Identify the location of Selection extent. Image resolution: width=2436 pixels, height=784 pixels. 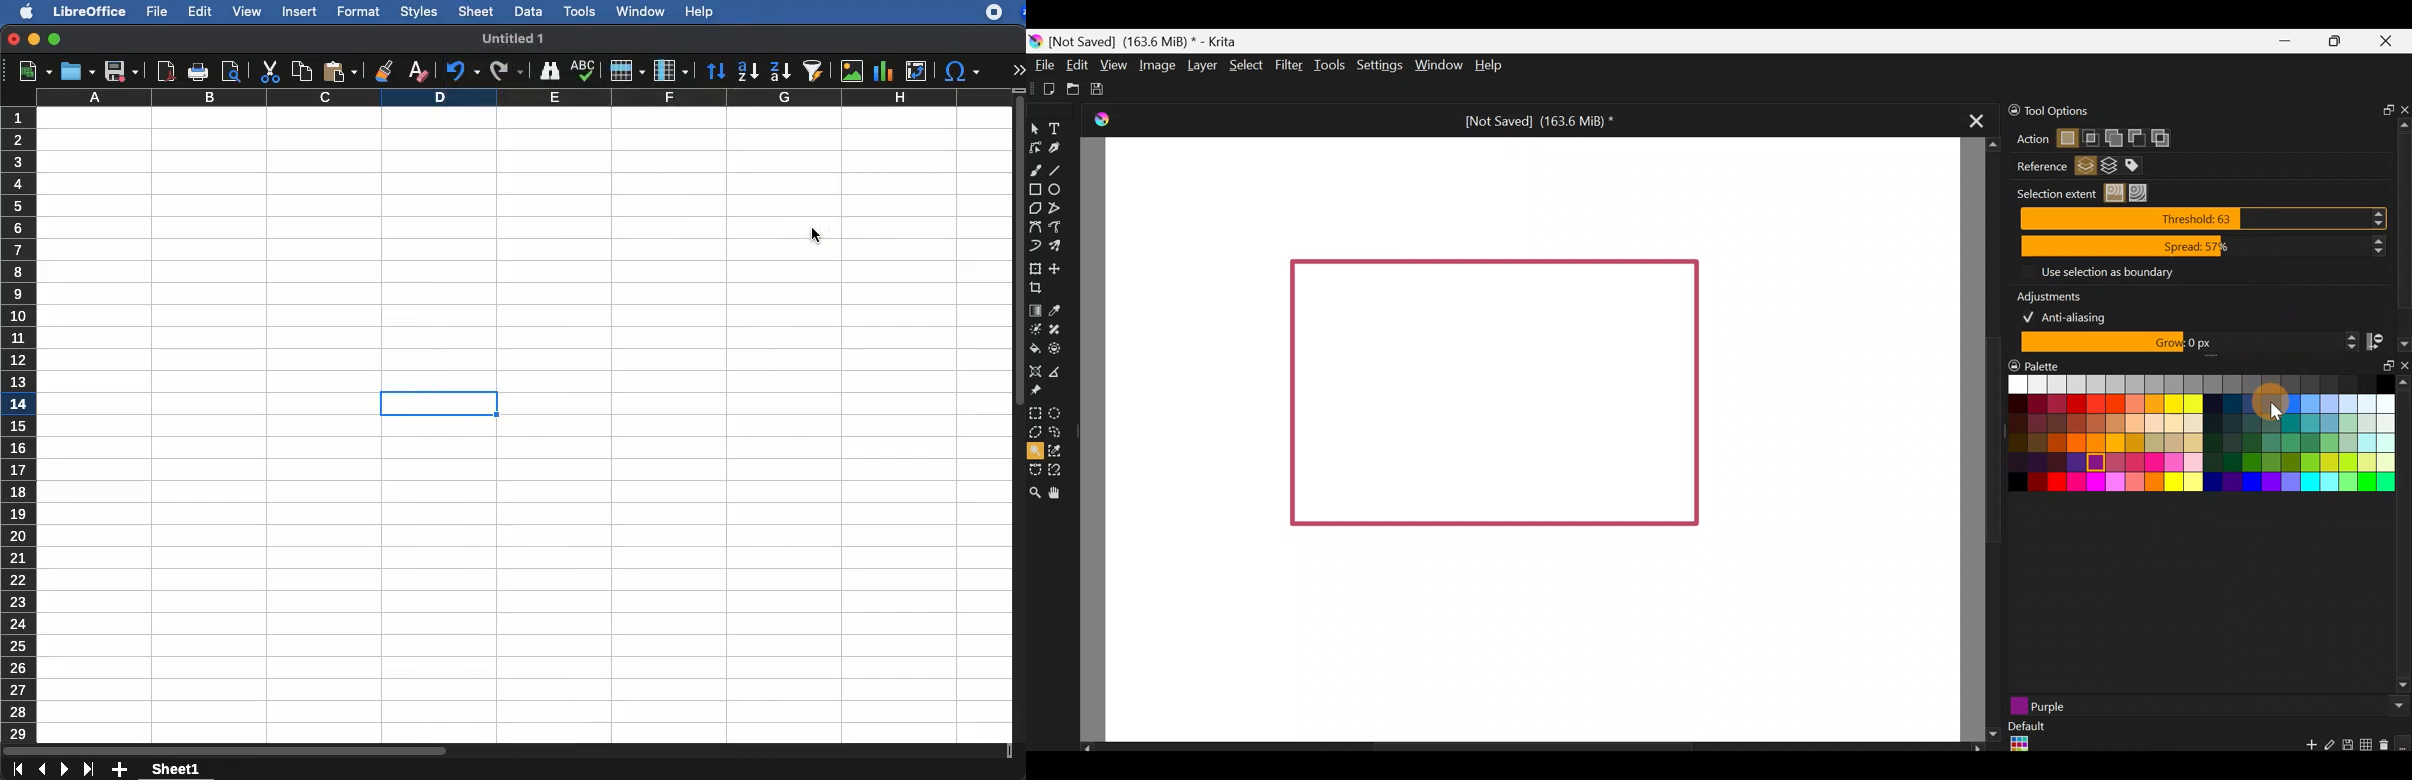
(2054, 194).